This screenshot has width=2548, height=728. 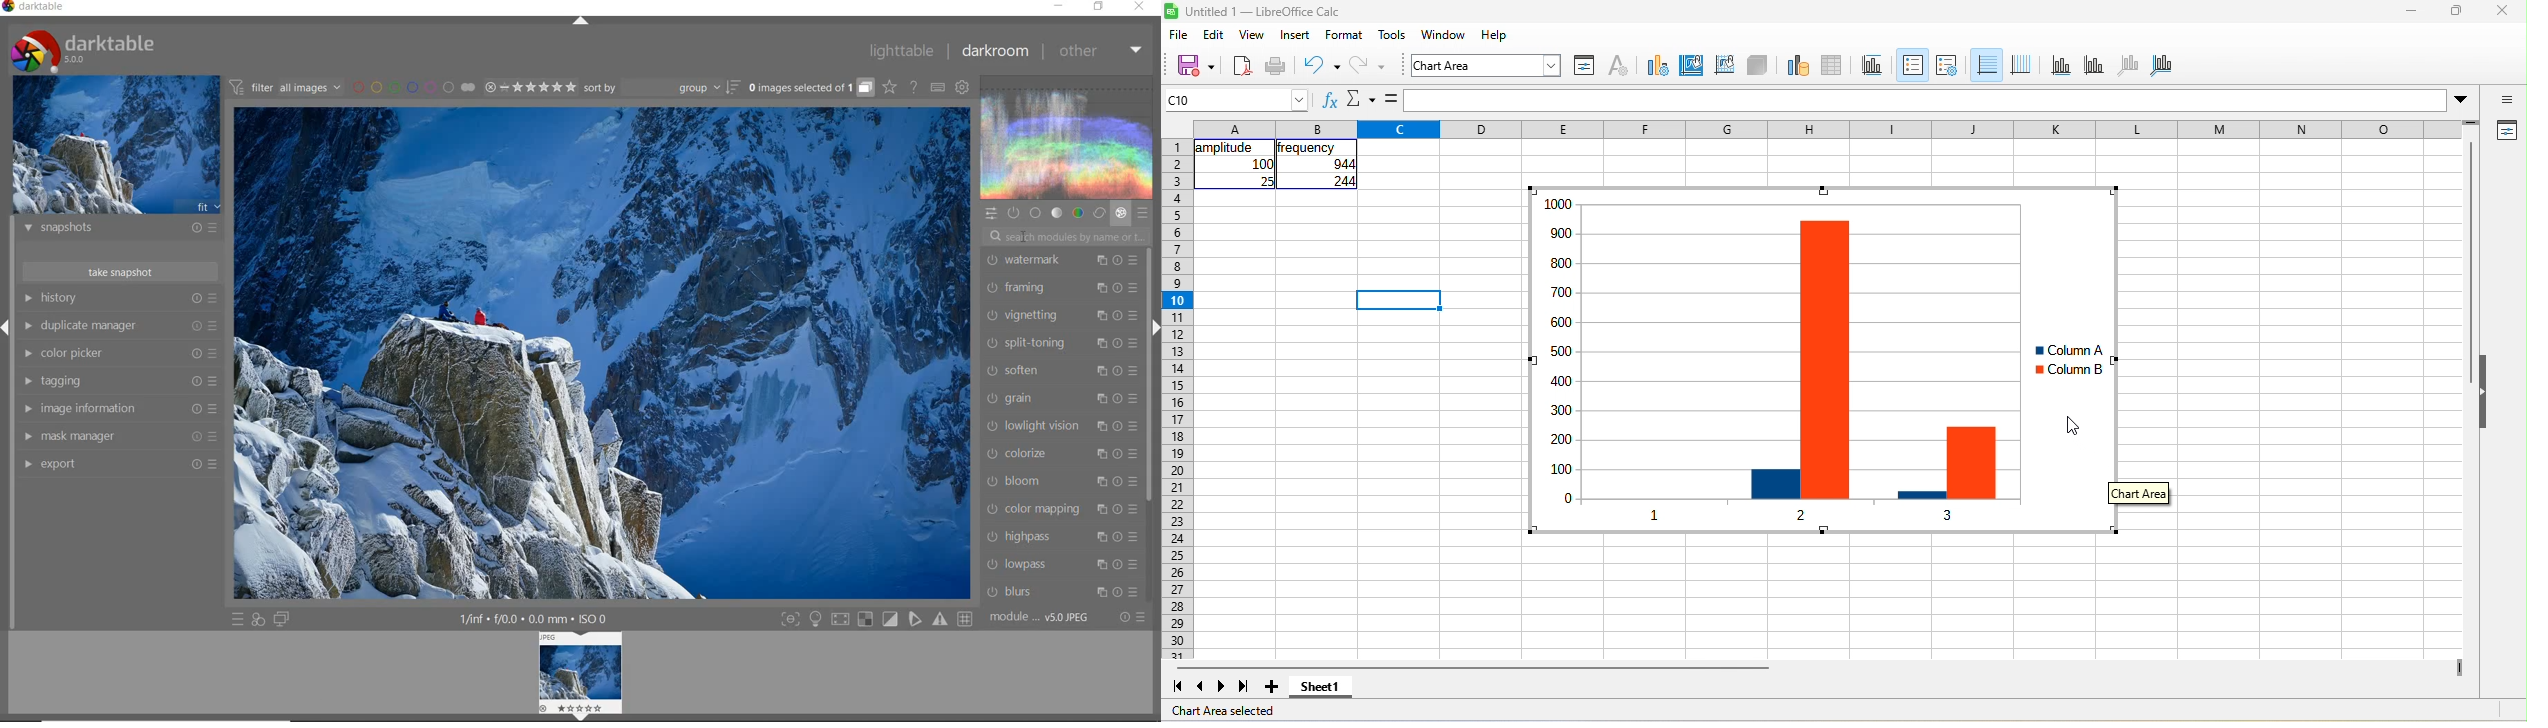 What do you see at coordinates (238, 620) in the screenshot?
I see `quick access to presets` at bounding box center [238, 620].